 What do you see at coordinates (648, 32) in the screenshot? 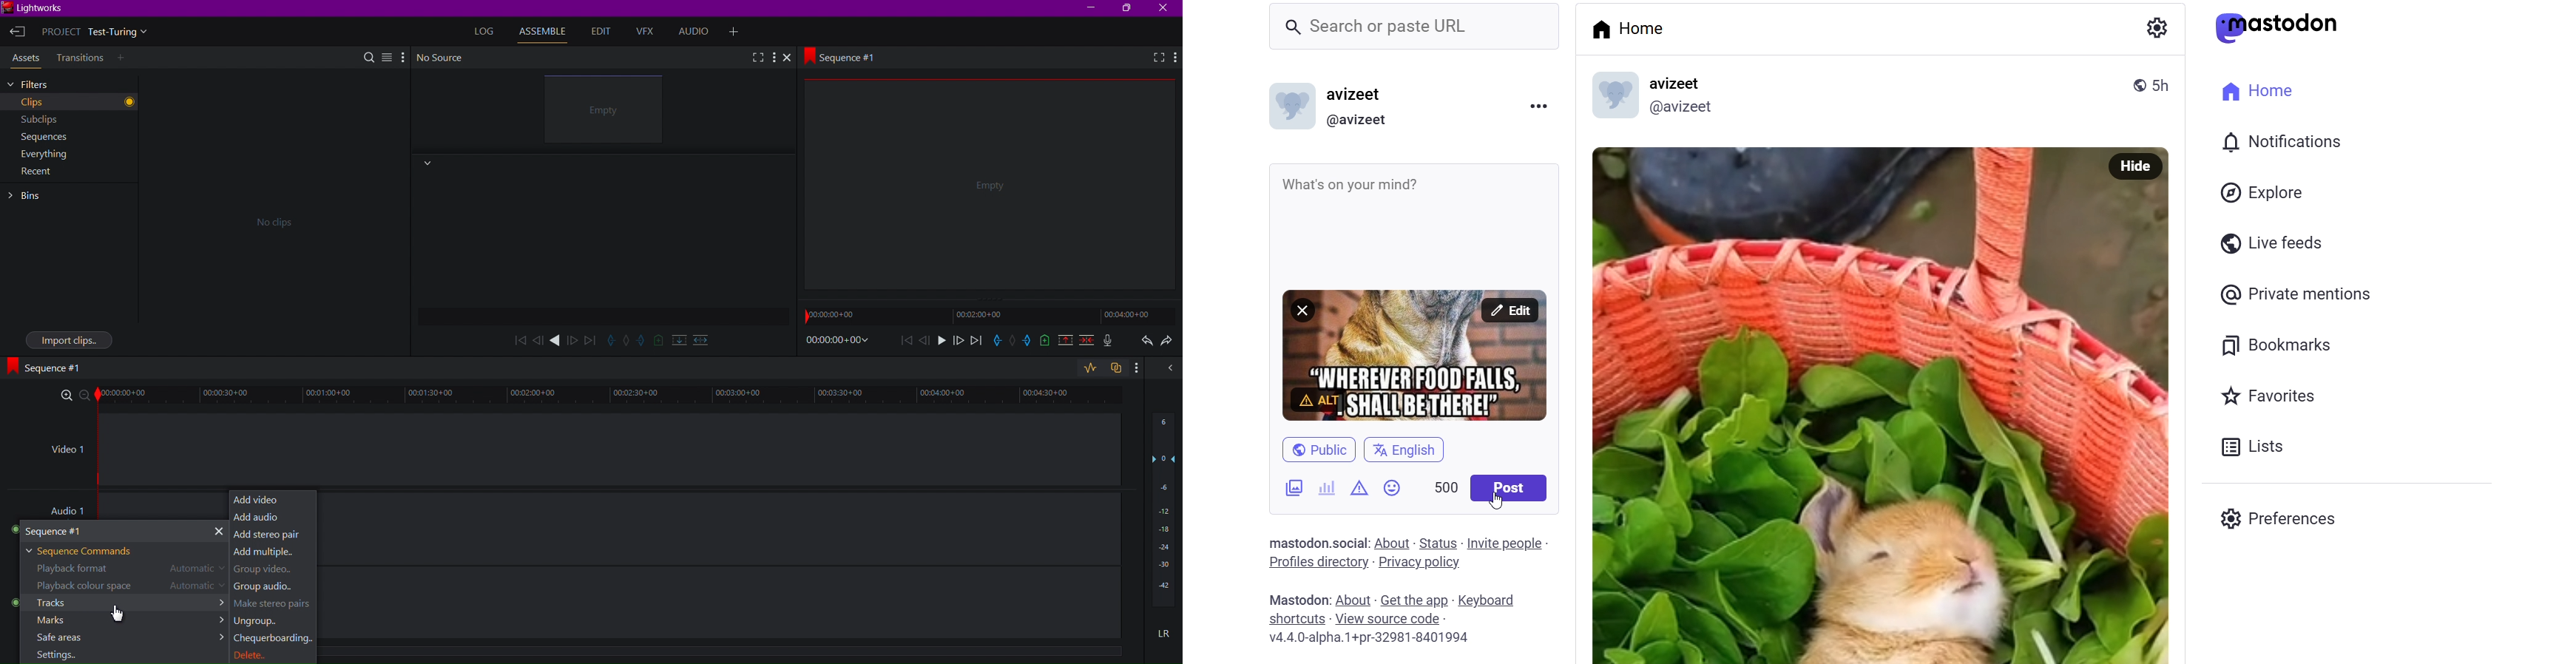
I see `VFX` at bounding box center [648, 32].